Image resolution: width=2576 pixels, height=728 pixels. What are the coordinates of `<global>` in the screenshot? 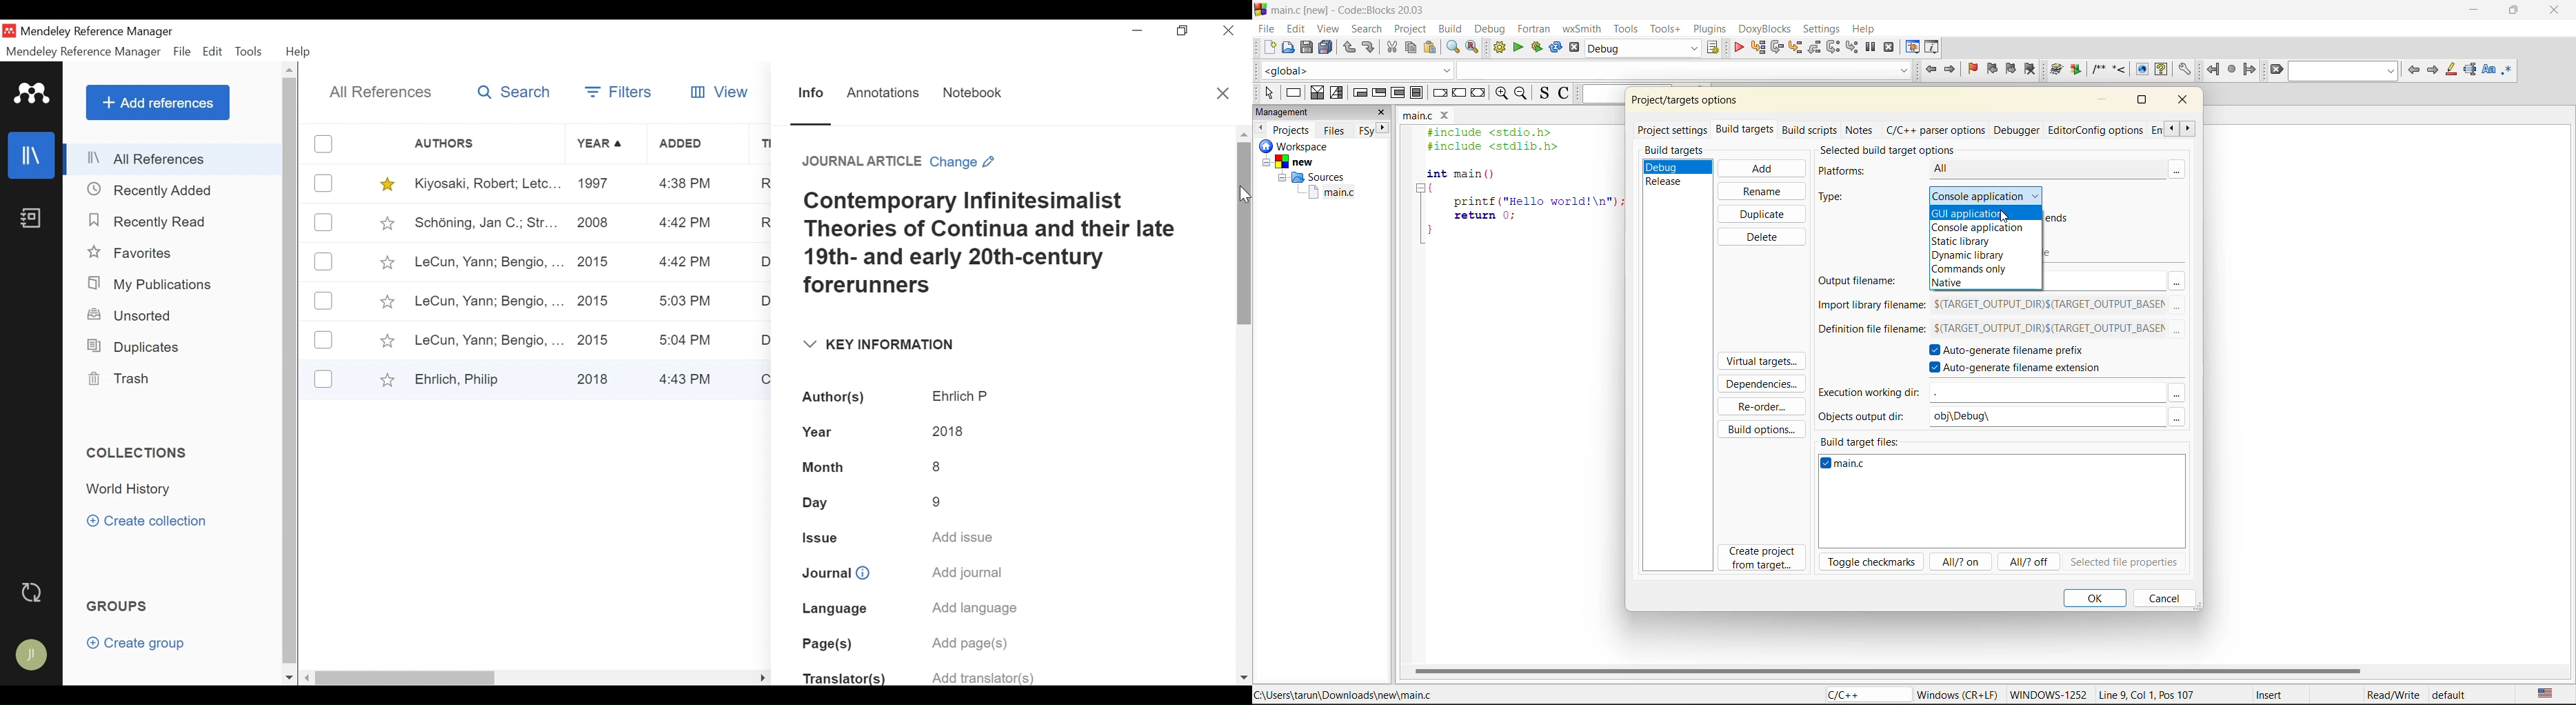 It's located at (1356, 70).